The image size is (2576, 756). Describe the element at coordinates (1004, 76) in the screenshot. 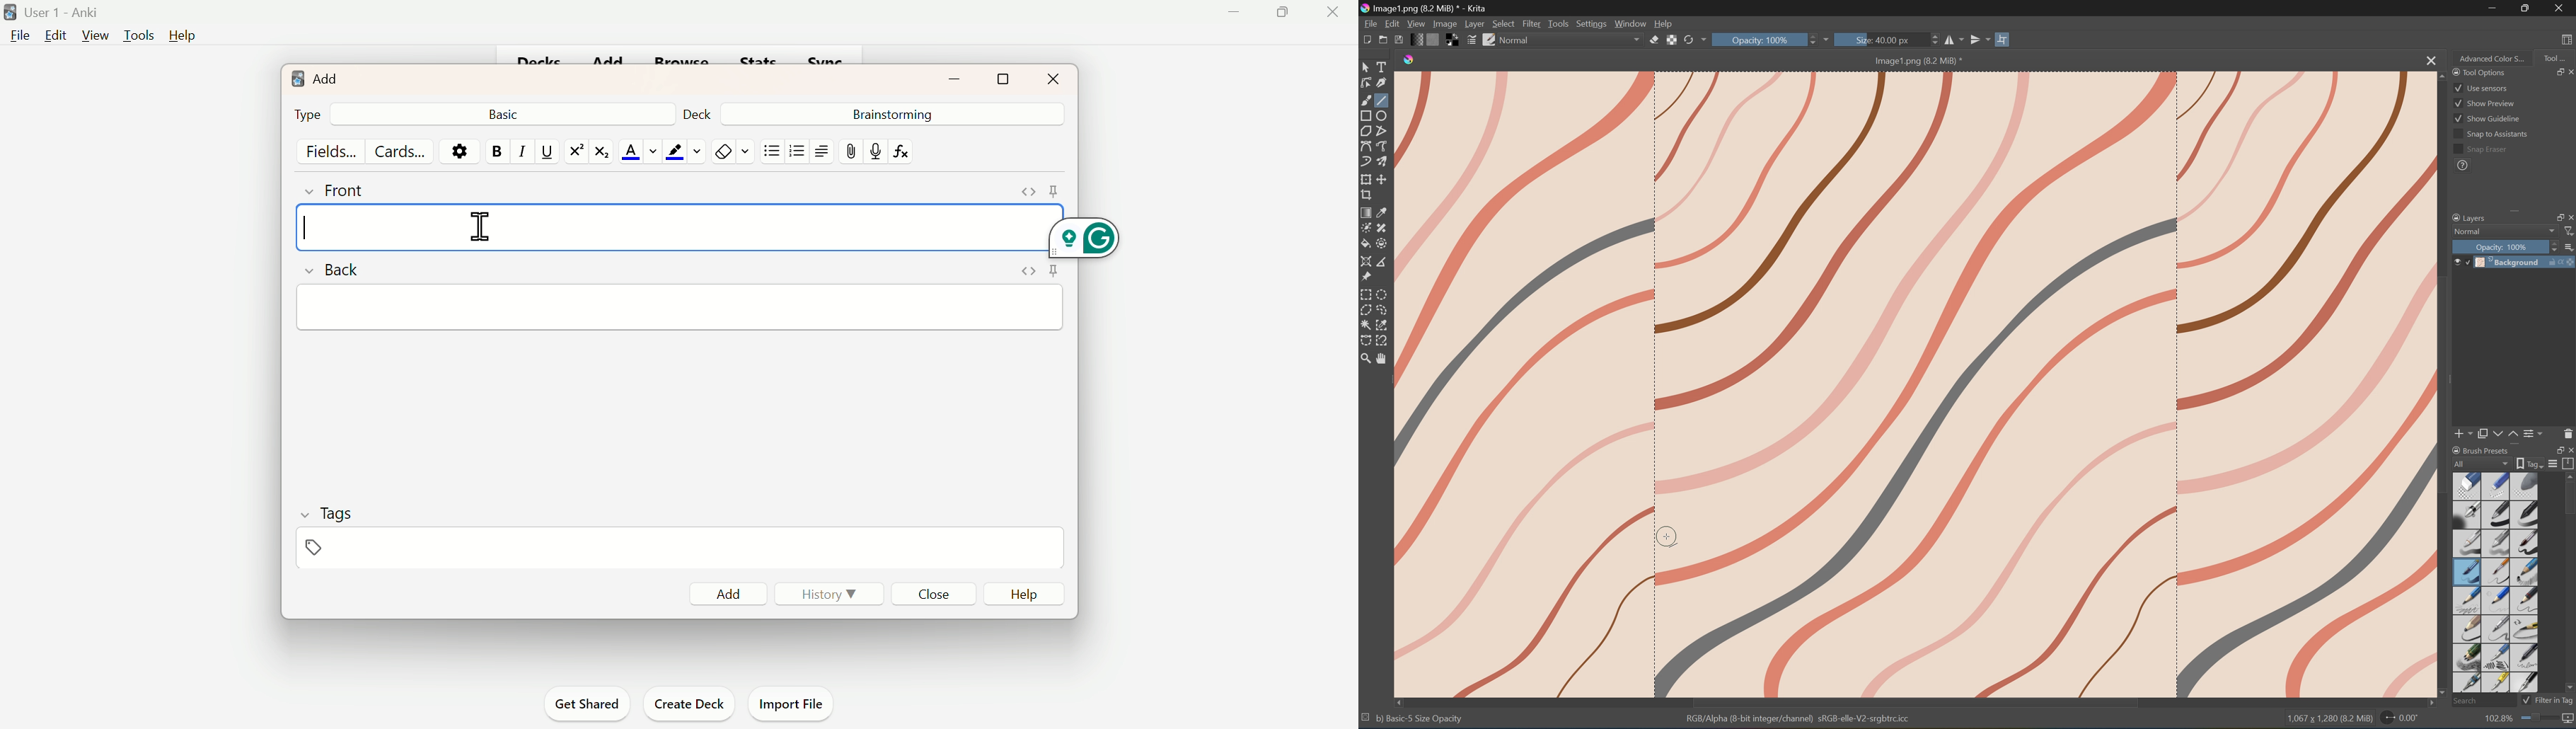

I see `Maximize` at that location.